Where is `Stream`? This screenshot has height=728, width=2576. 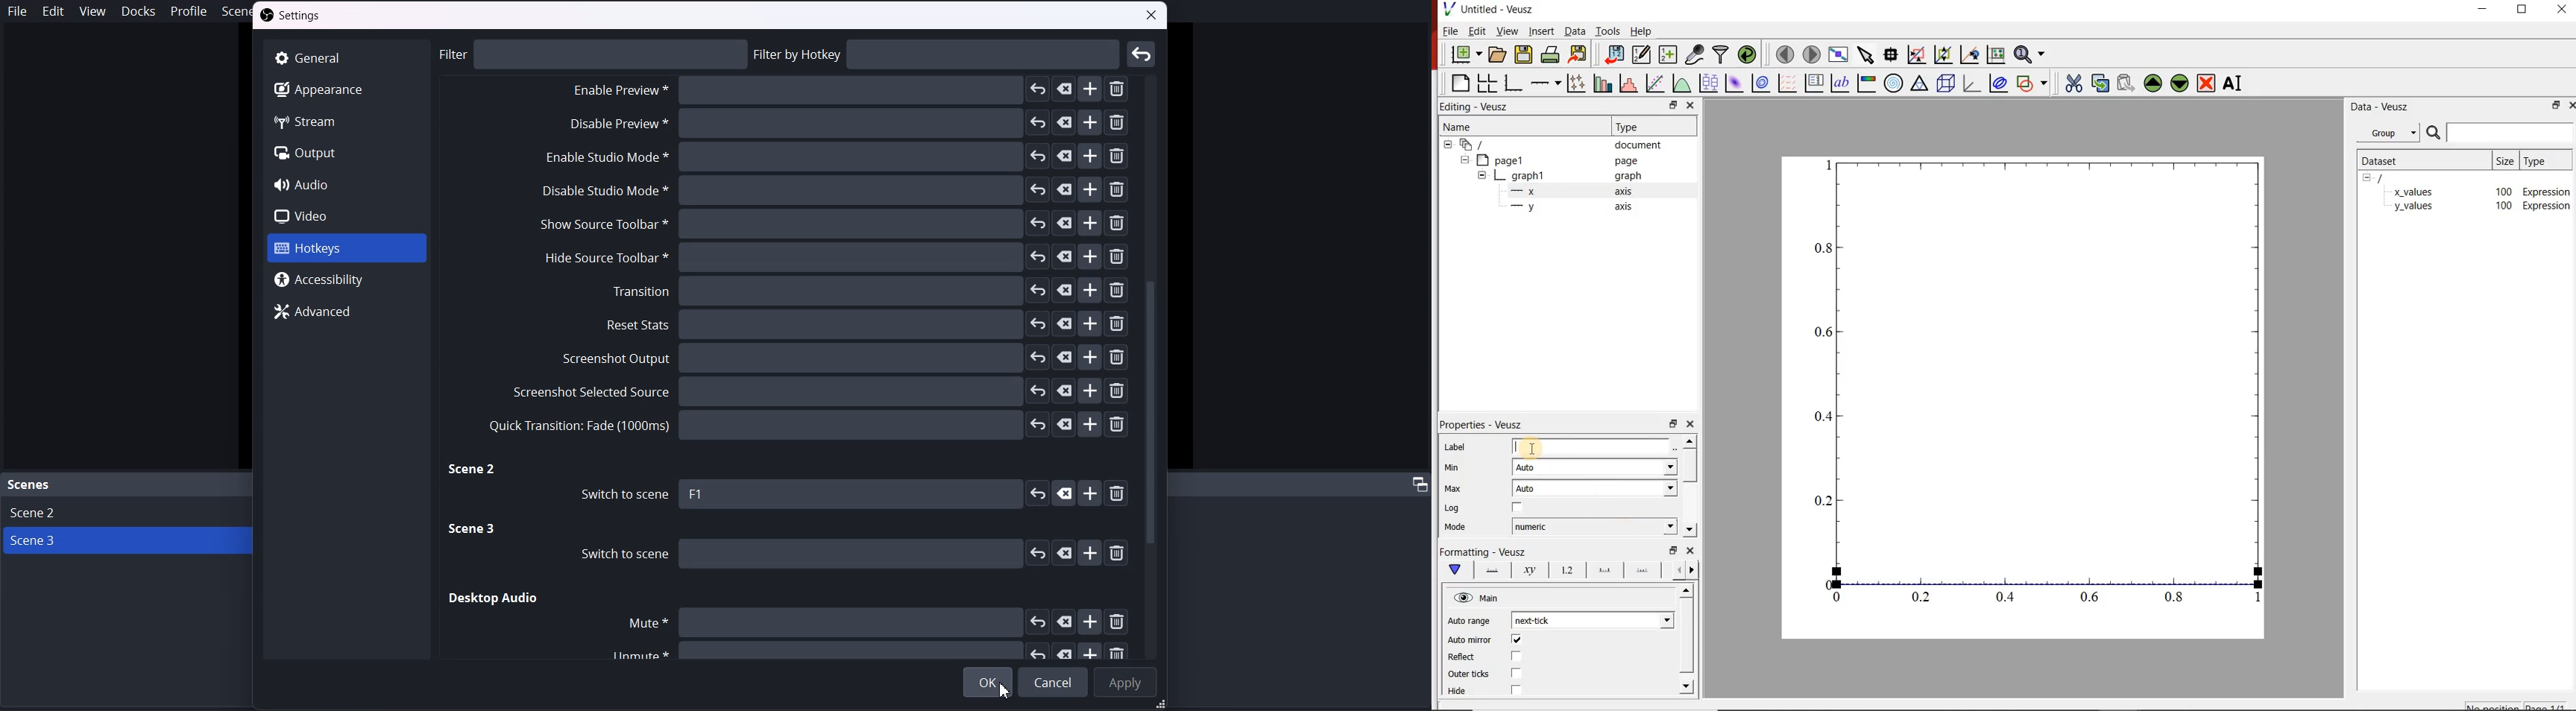
Stream is located at coordinates (345, 121).